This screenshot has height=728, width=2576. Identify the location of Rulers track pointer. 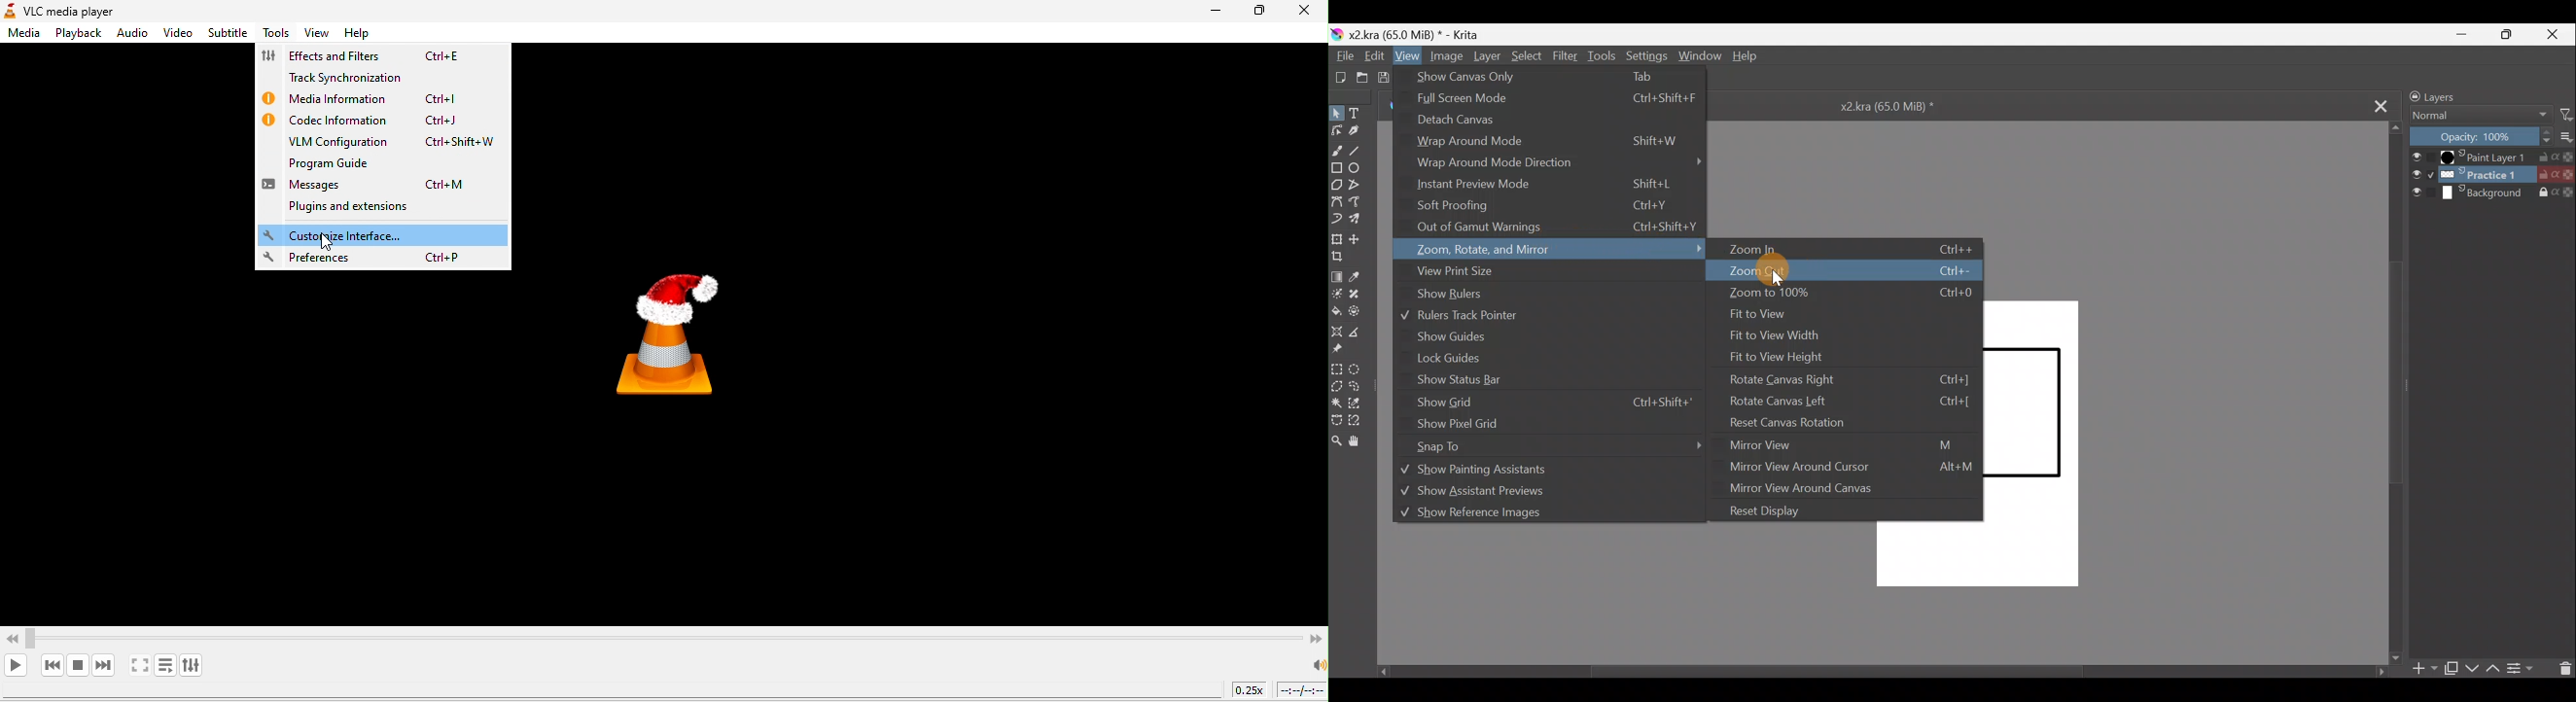
(1479, 315).